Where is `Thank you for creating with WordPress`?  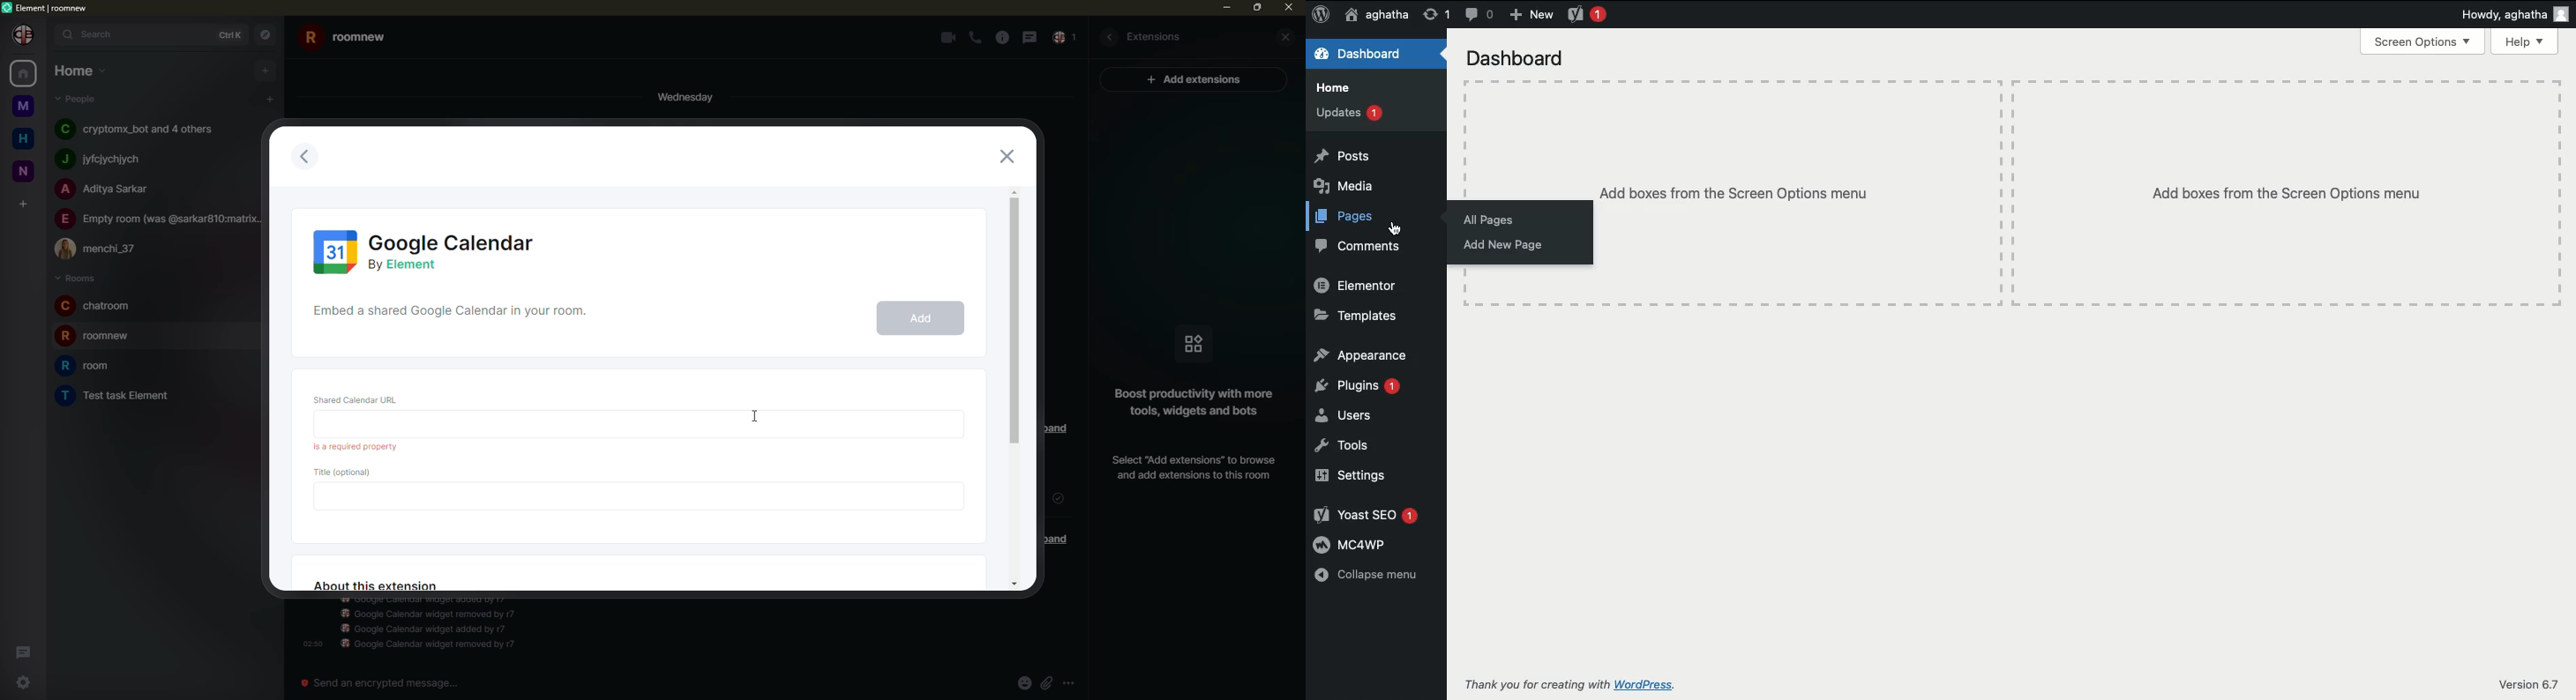 Thank you for creating with WordPress is located at coordinates (1569, 684).